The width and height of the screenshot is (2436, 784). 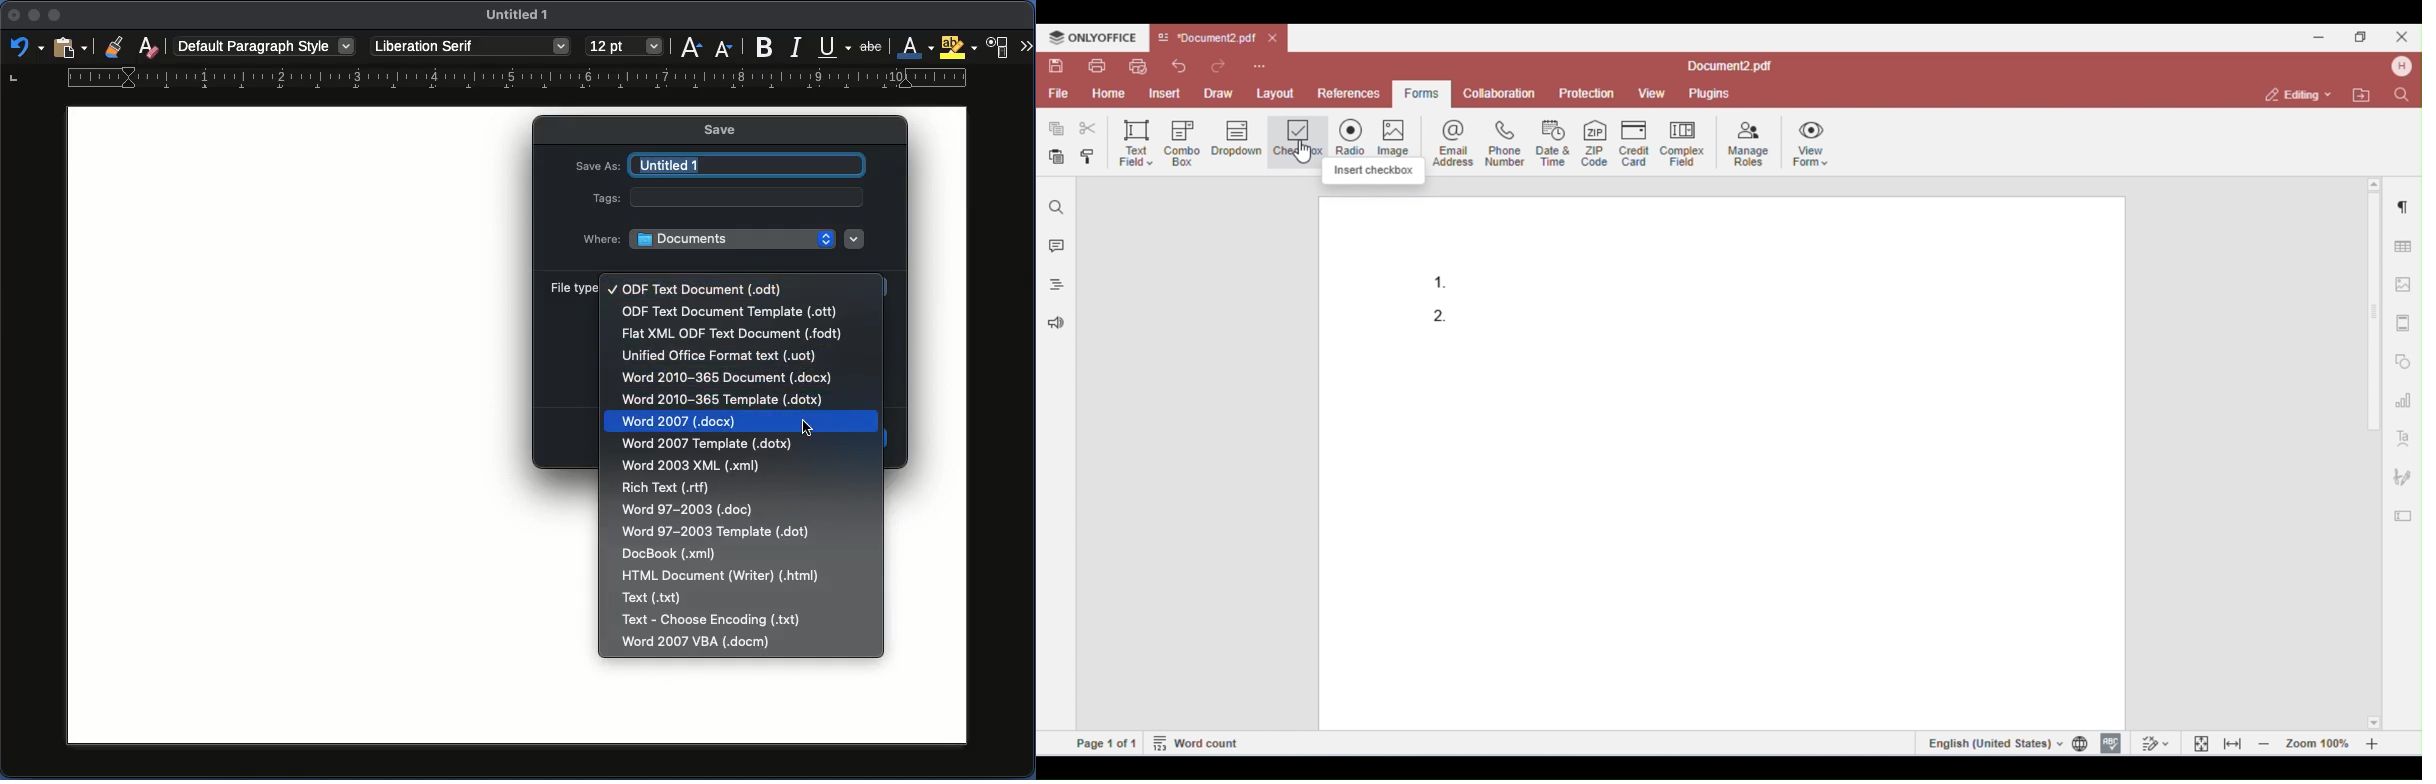 I want to click on dot, so click(x=716, y=530).